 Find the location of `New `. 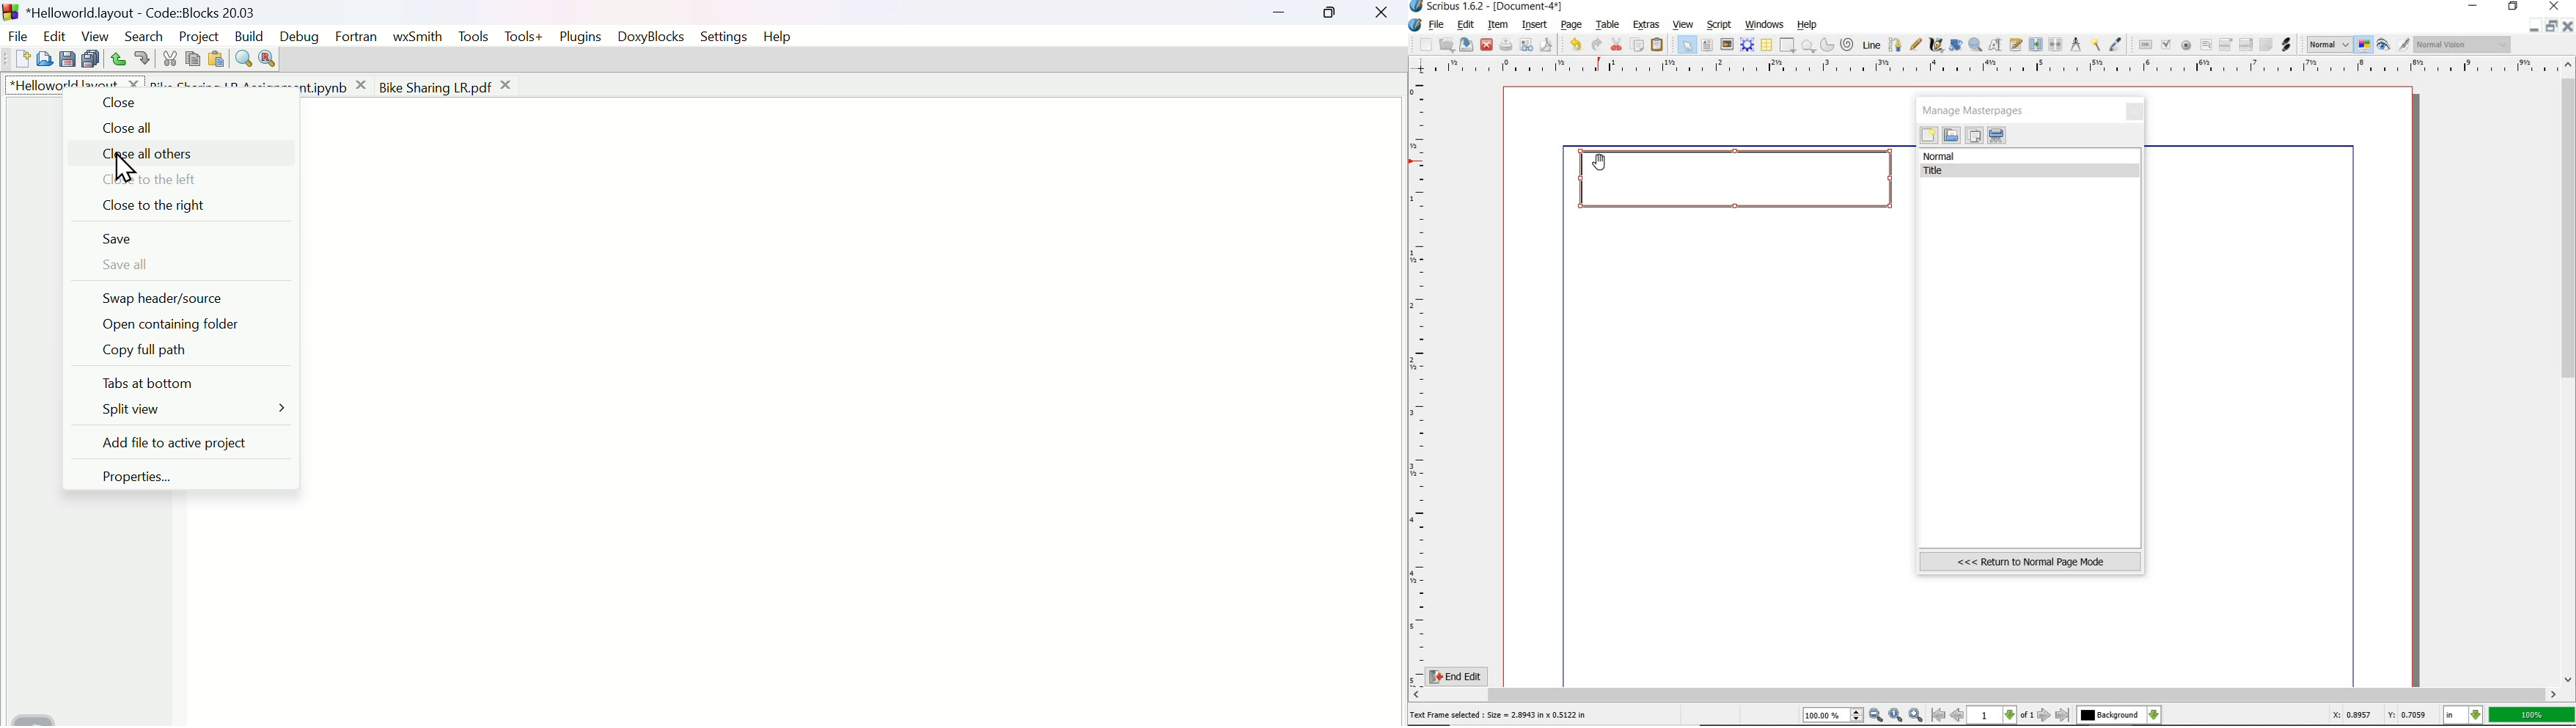

New  is located at coordinates (15, 59).